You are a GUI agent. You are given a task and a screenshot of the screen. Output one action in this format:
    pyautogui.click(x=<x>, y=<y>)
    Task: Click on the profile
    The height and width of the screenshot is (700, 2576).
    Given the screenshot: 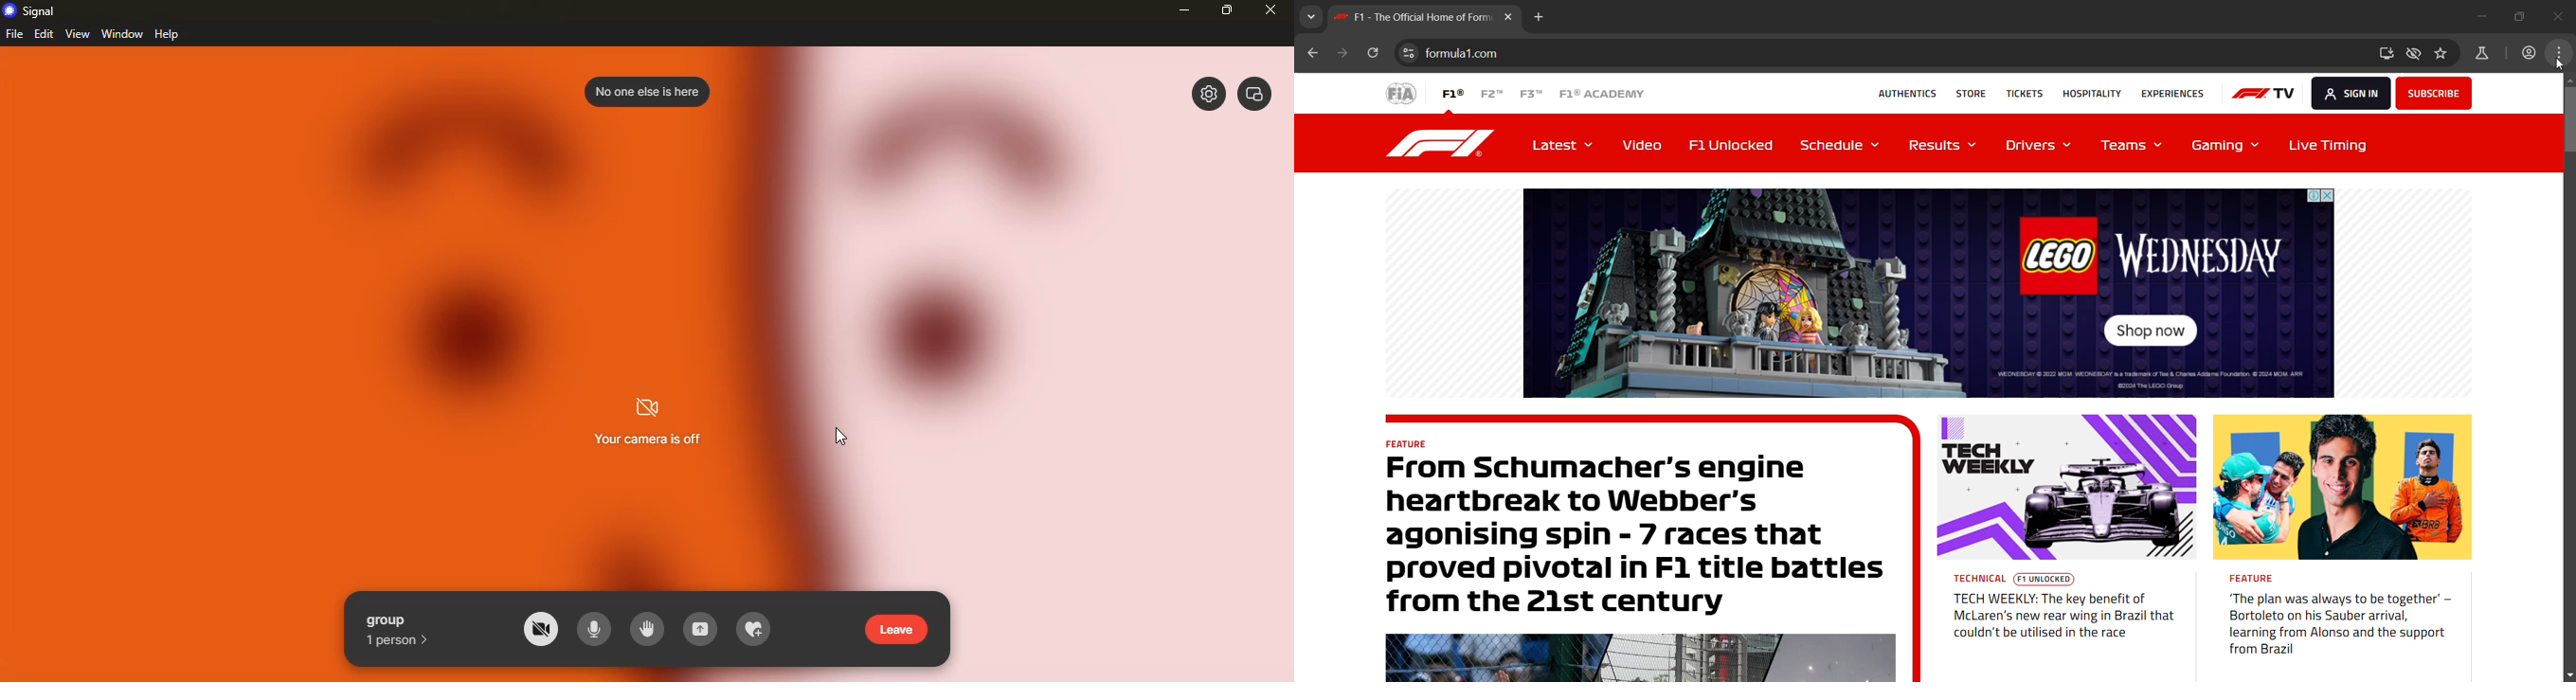 What is the action you would take?
    pyautogui.click(x=2533, y=53)
    